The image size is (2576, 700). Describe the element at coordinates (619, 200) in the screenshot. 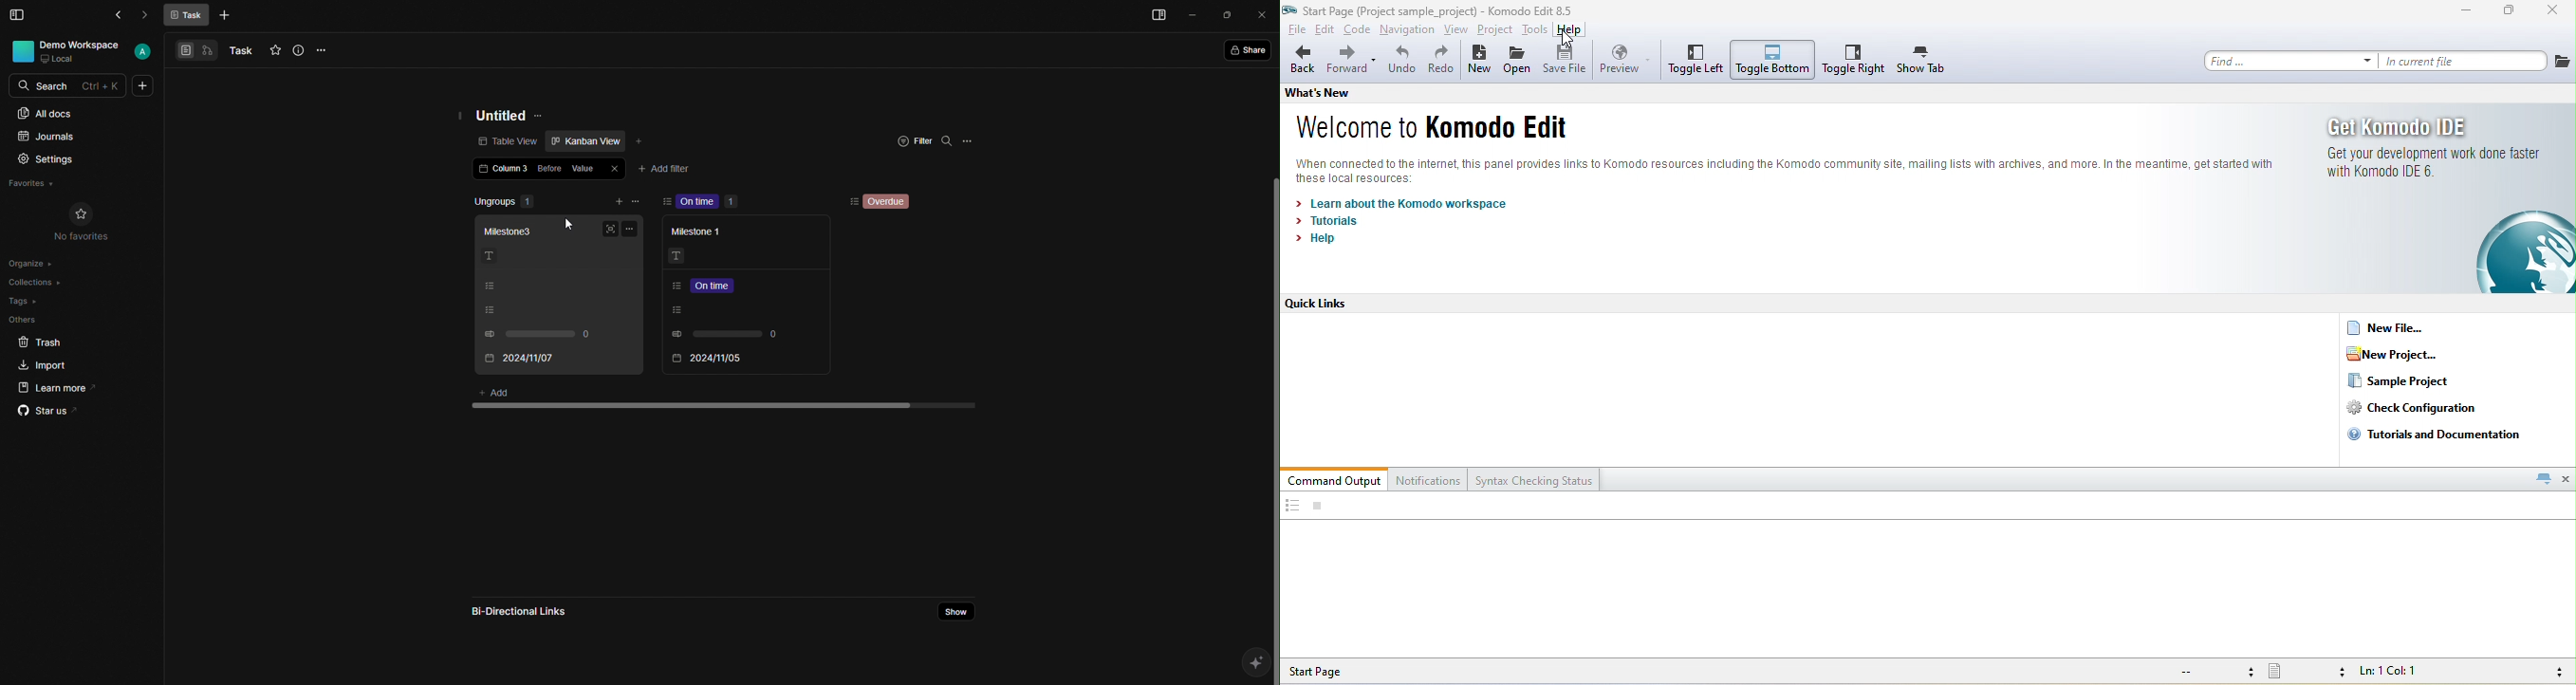

I see `add` at that location.